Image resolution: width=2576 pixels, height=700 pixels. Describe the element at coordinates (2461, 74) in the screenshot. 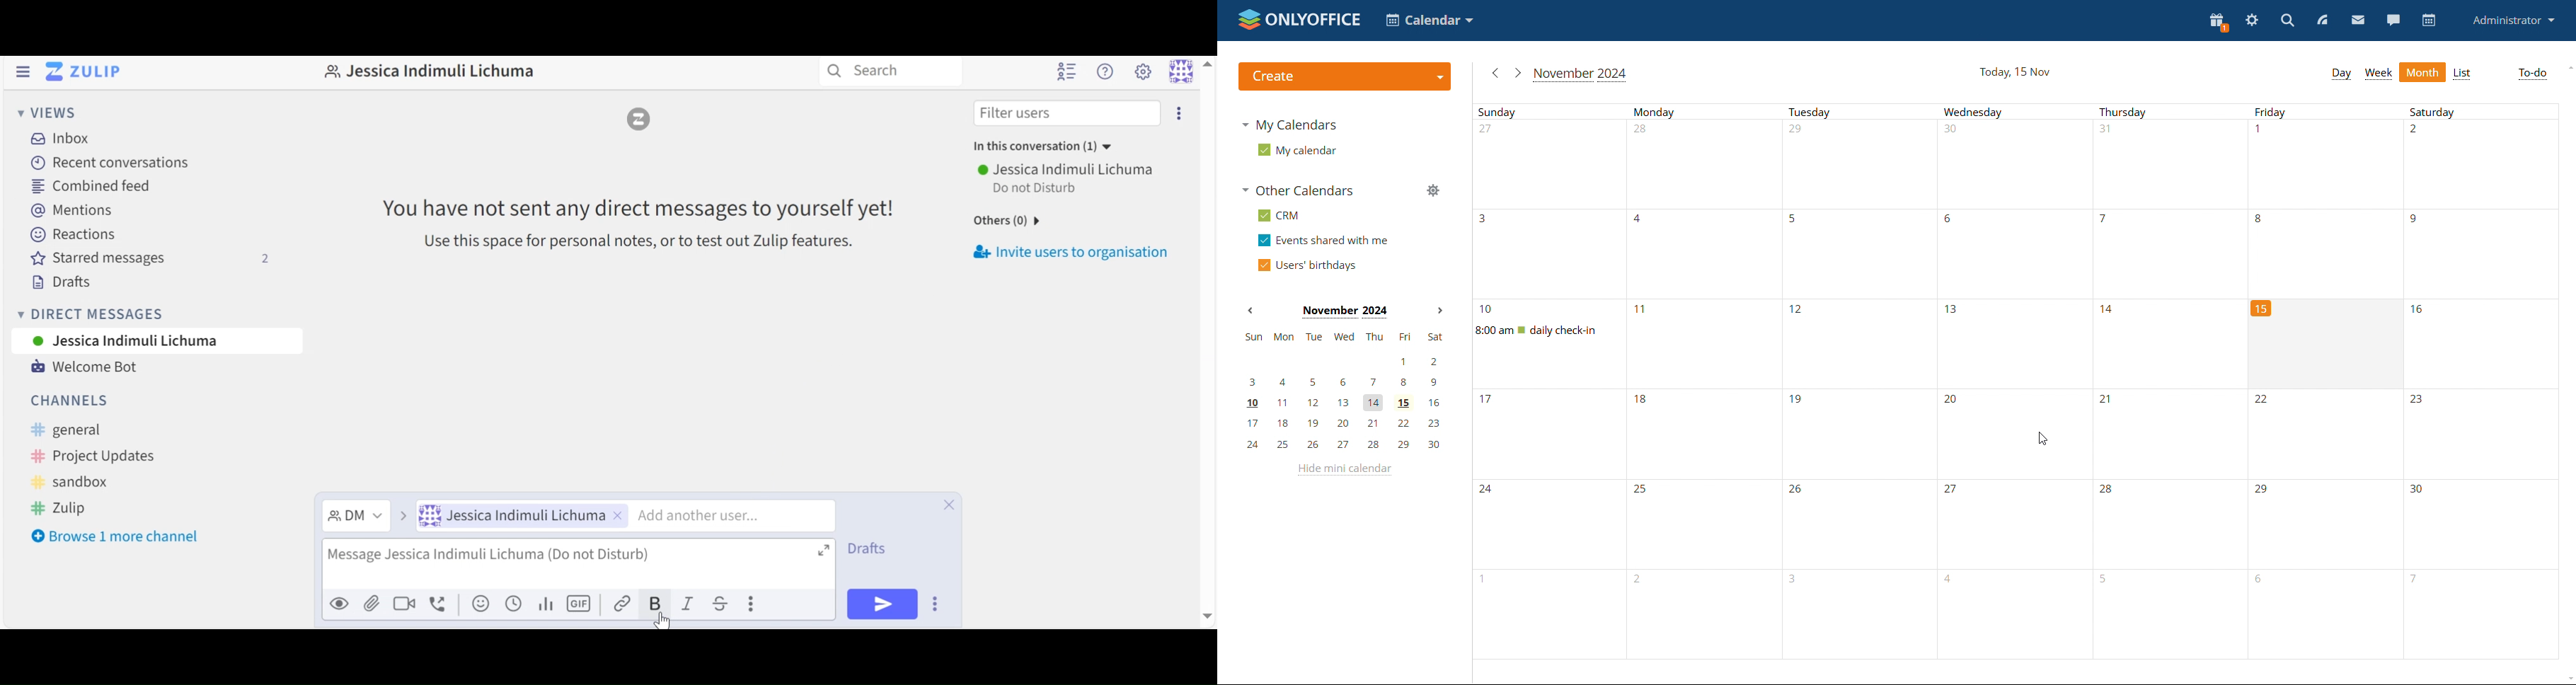

I see `list view` at that location.